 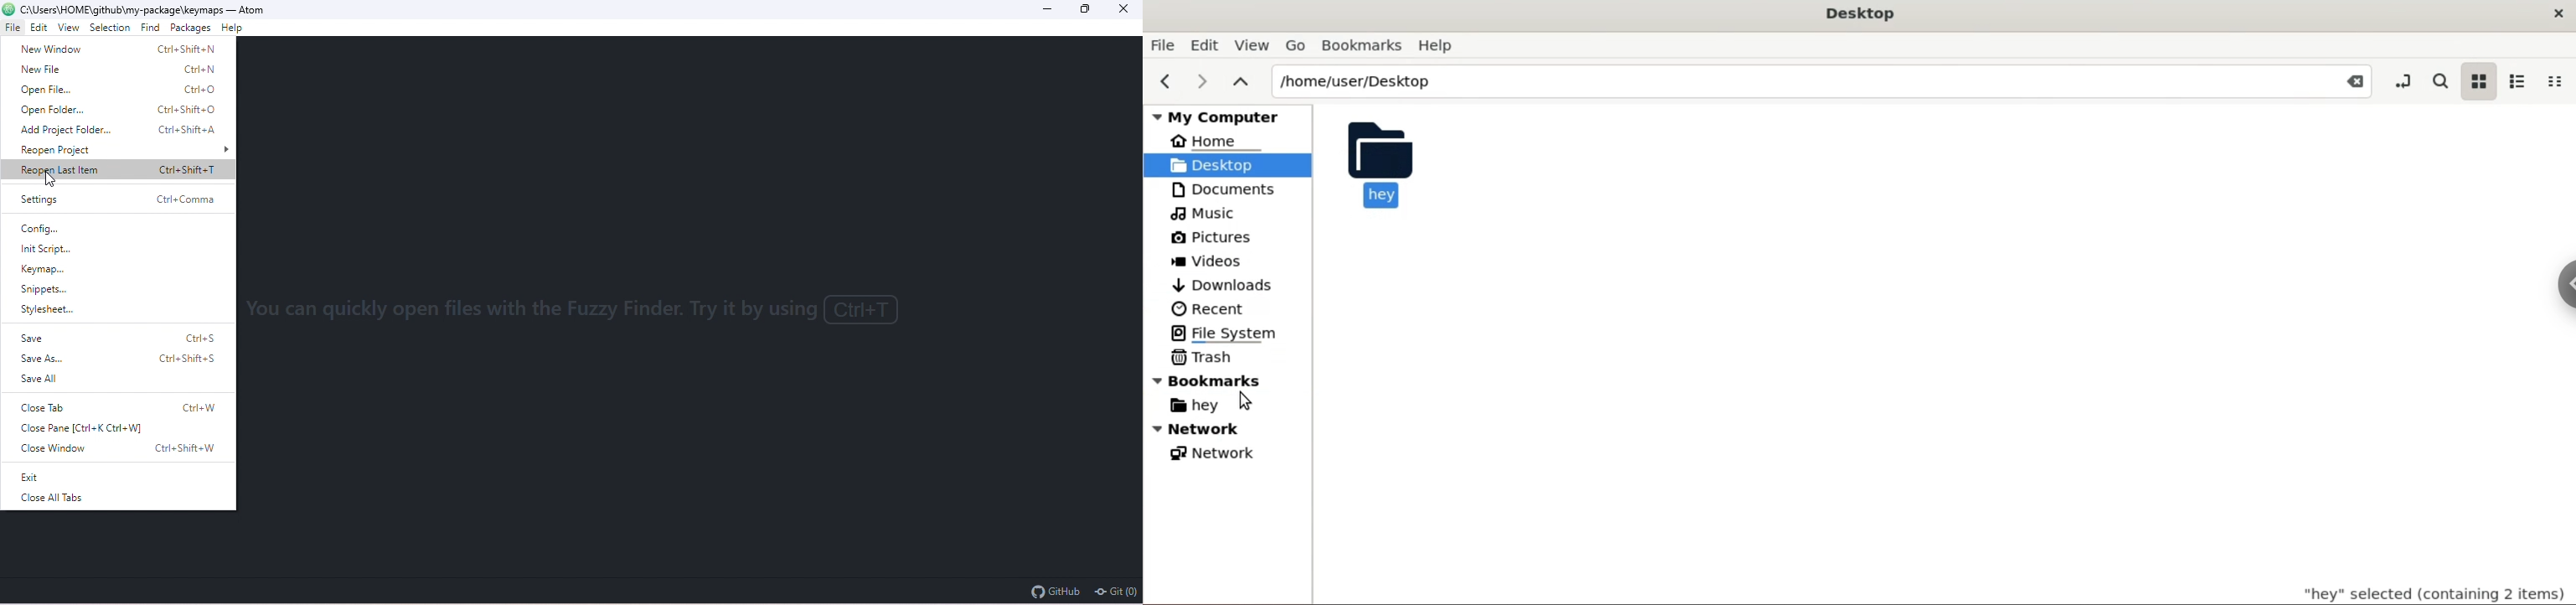 What do you see at coordinates (1059, 593) in the screenshot?
I see `github` at bounding box center [1059, 593].